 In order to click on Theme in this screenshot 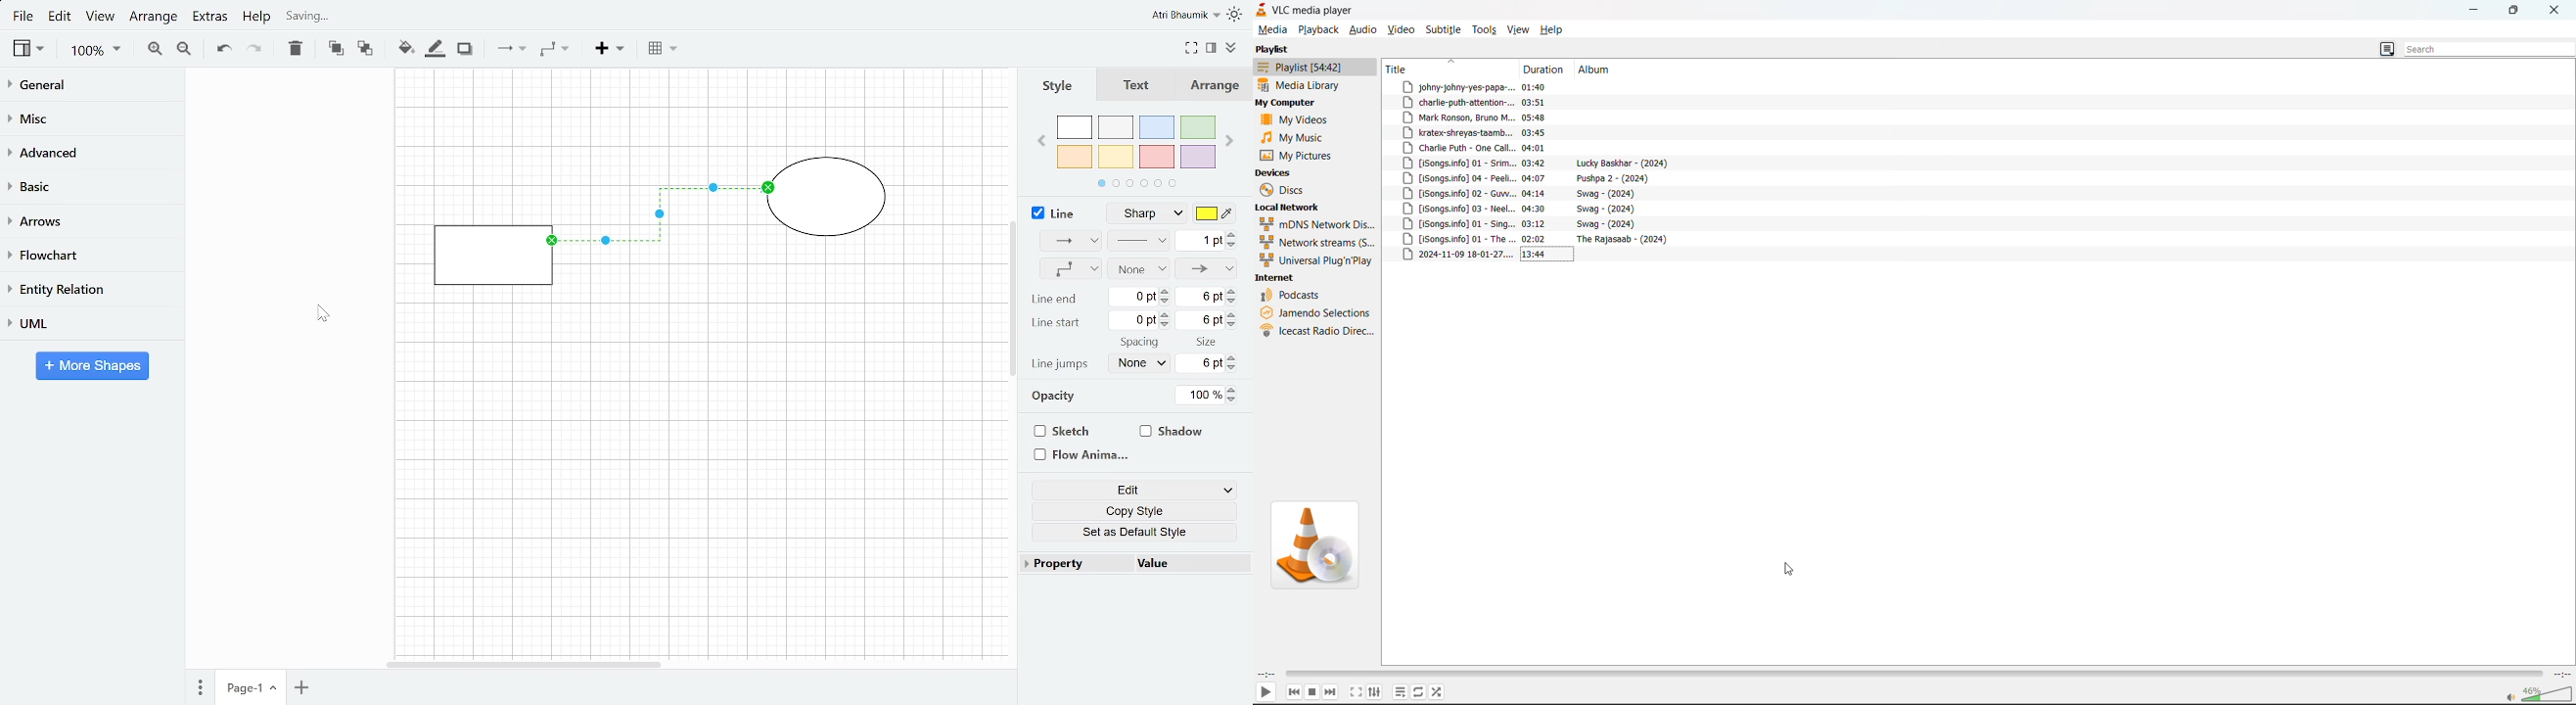, I will do `click(1237, 14)`.